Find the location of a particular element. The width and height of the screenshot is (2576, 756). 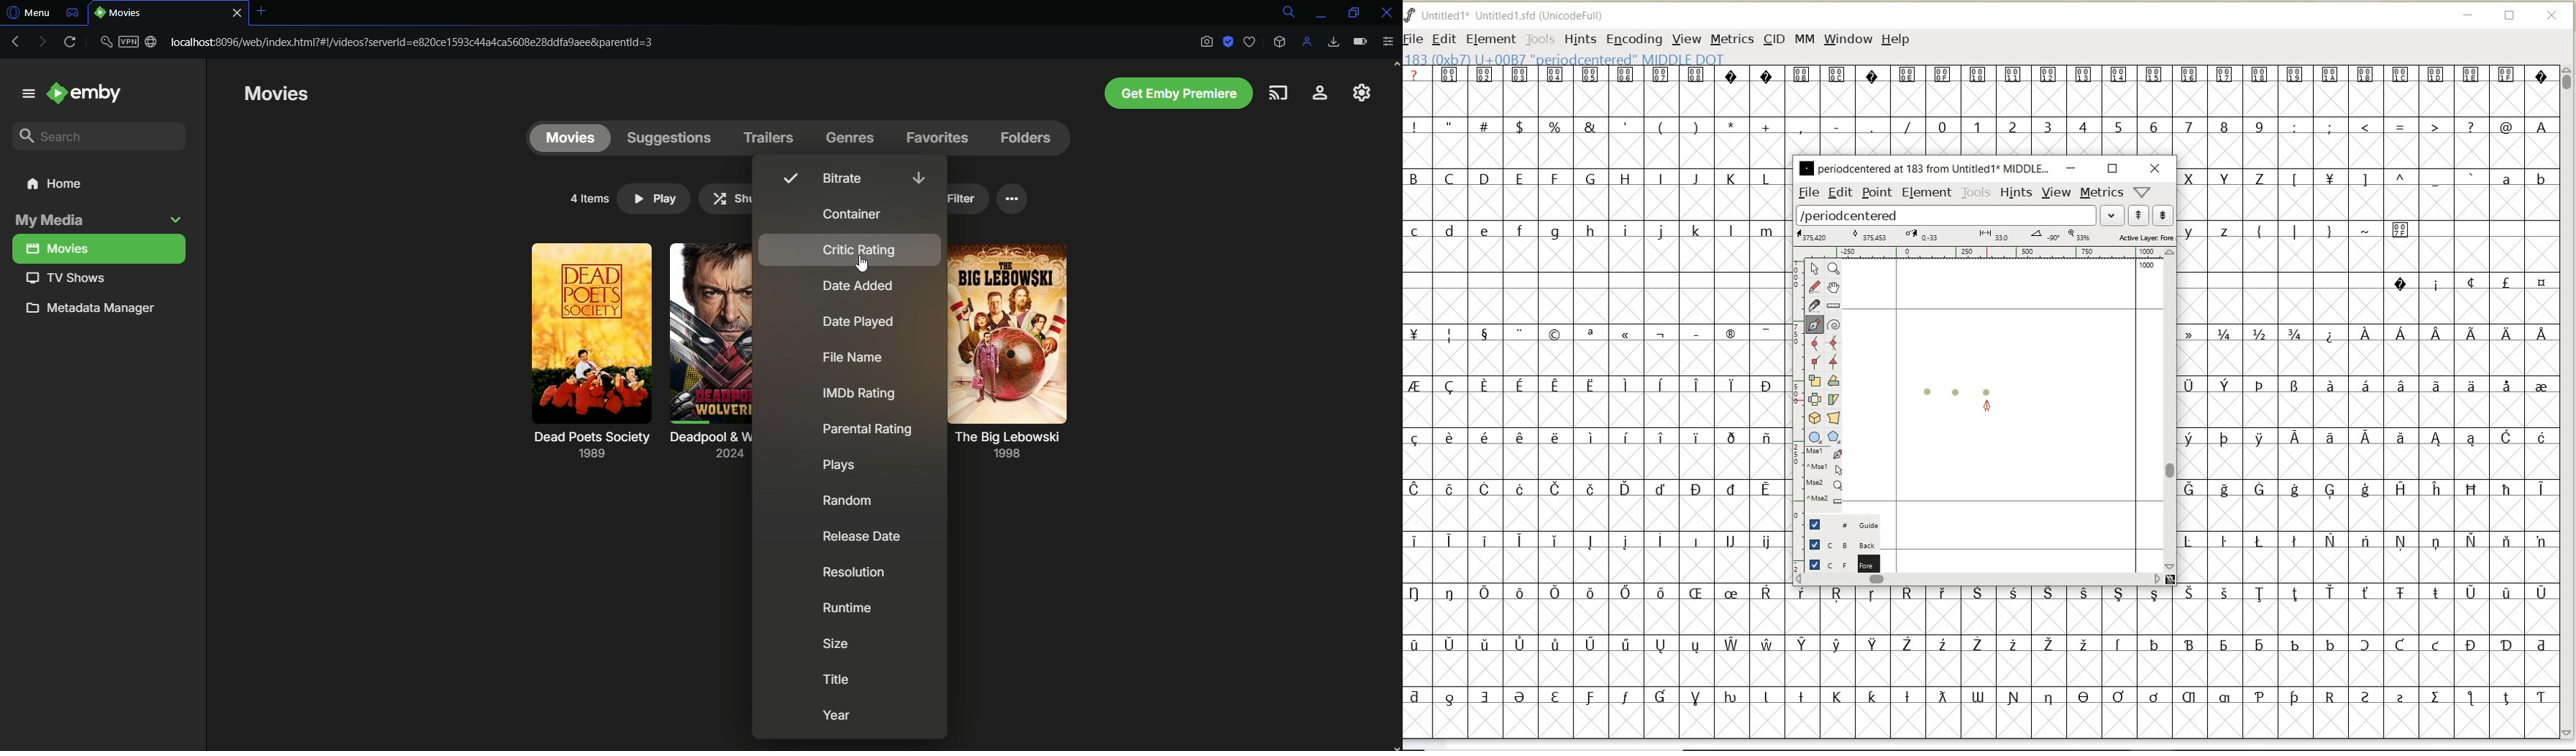

Deadpool 3 is located at coordinates (709, 333).